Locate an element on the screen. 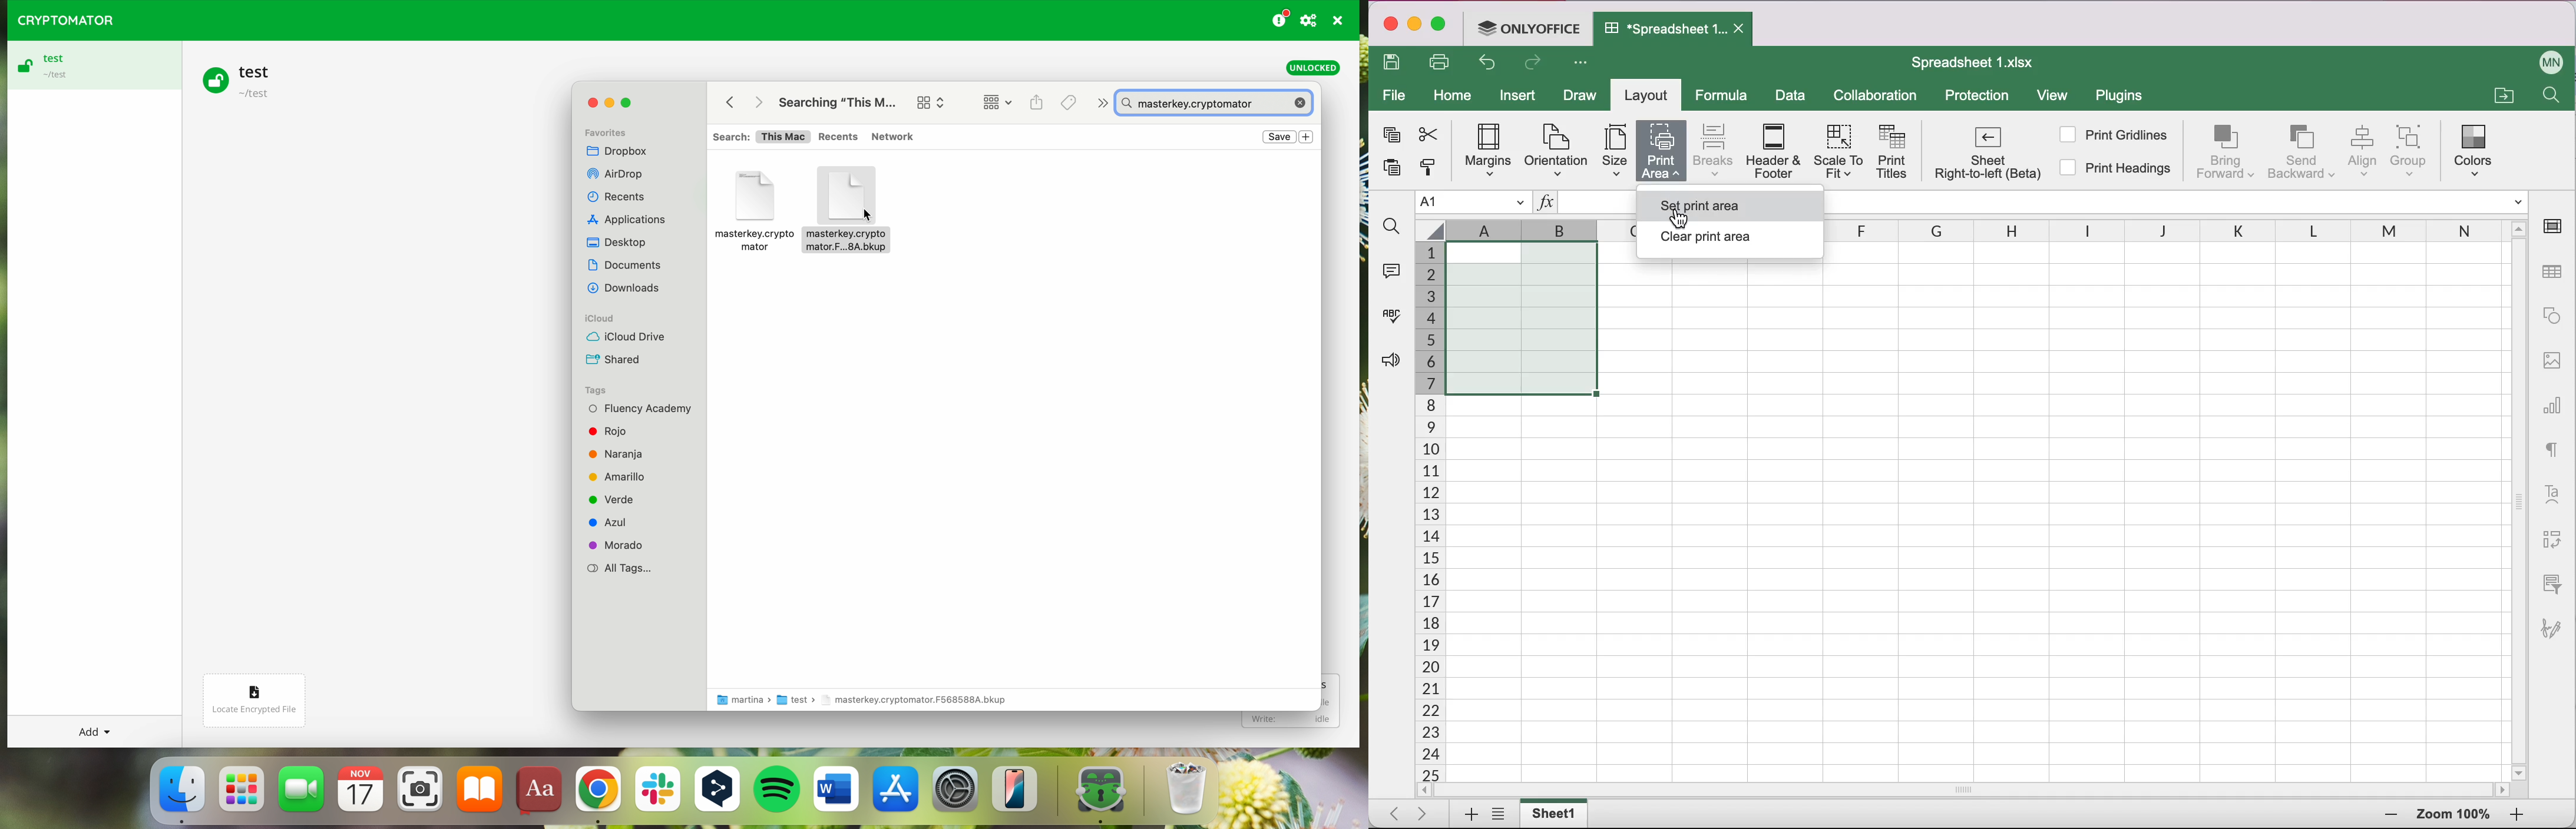 This screenshot has width=2576, height=840. Recents is located at coordinates (840, 136).